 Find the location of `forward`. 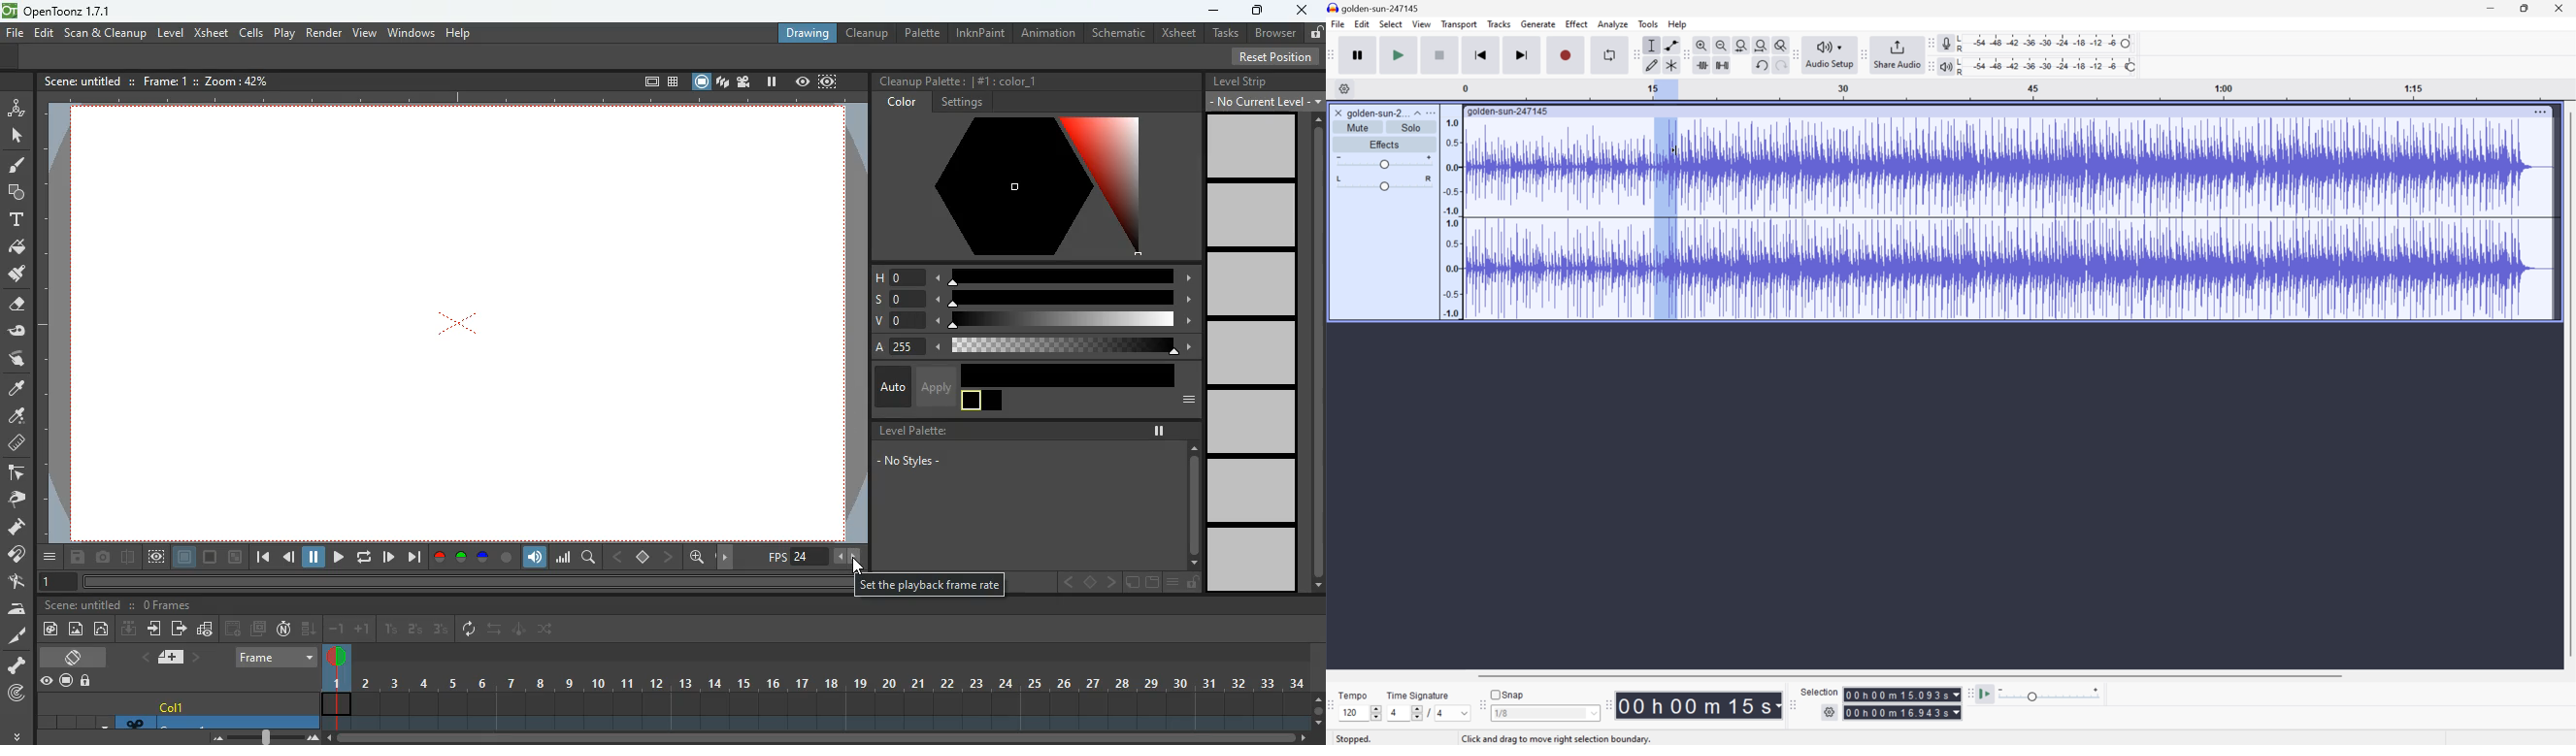

forward is located at coordinates (231, 629).